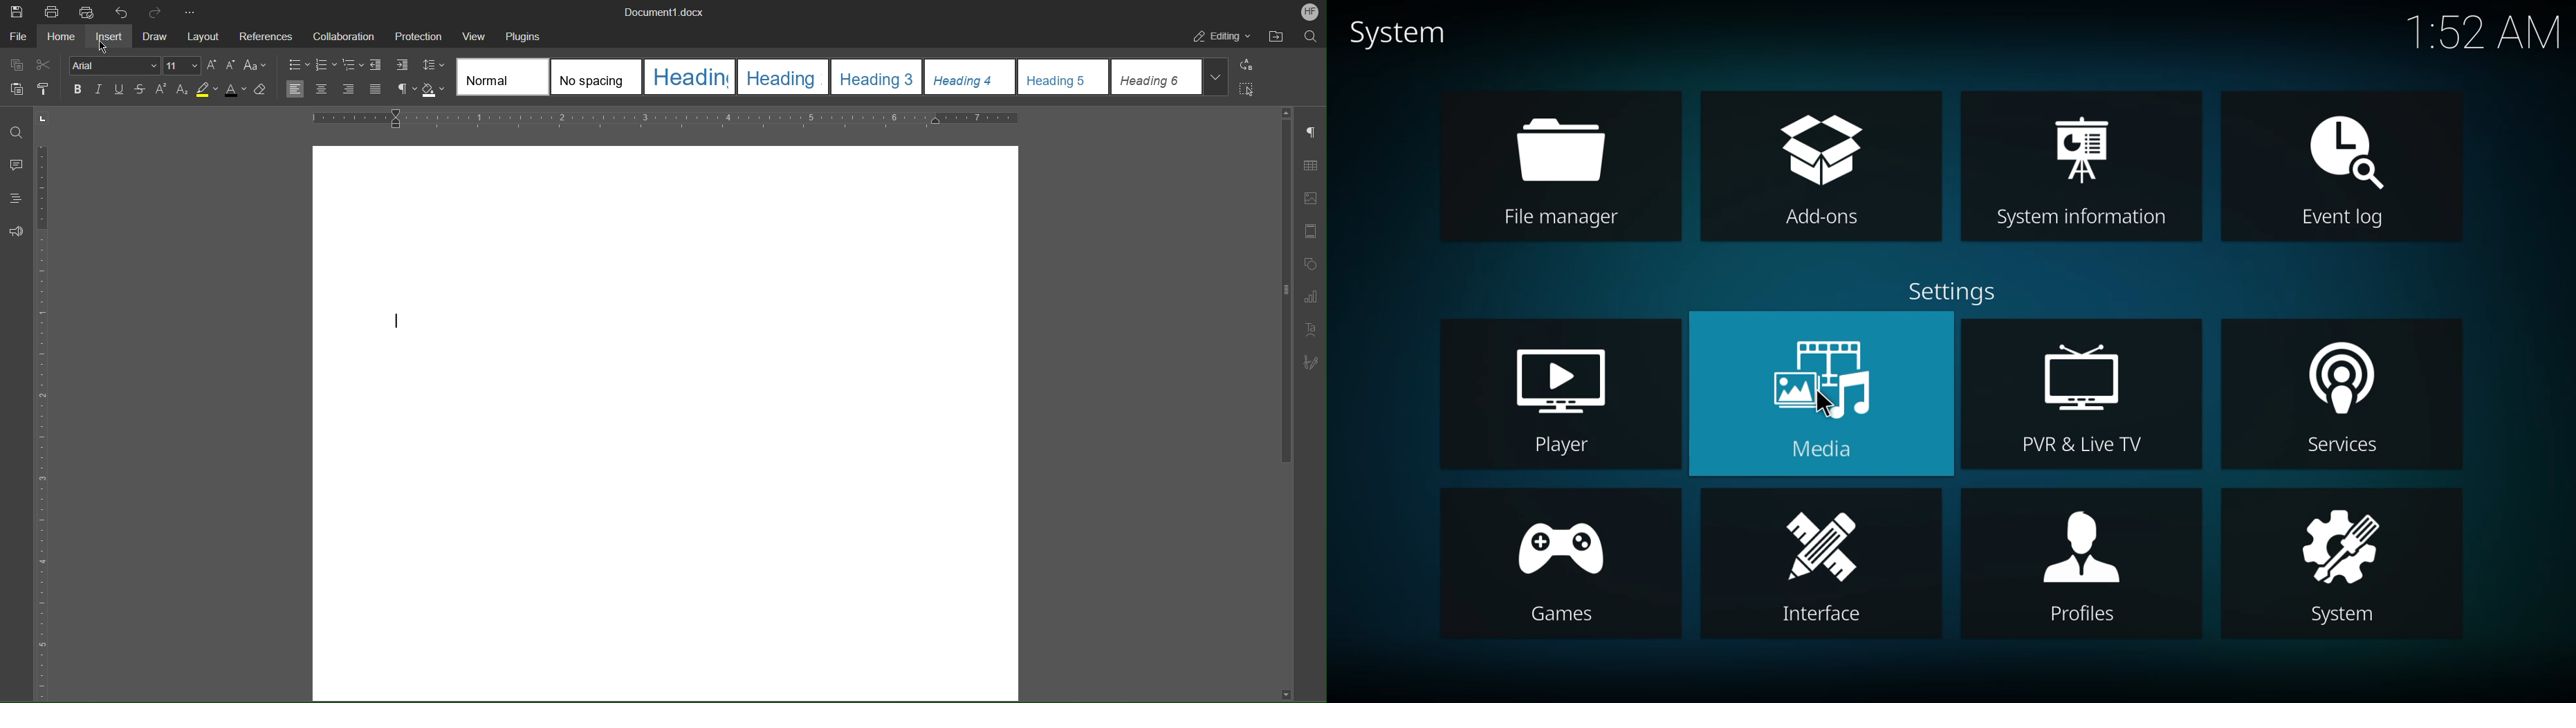 The image size is (2576, 728). What do you see at coordinates (2340, 561) in the screenshot?
I see `system` at bounding box center [2340, 561].